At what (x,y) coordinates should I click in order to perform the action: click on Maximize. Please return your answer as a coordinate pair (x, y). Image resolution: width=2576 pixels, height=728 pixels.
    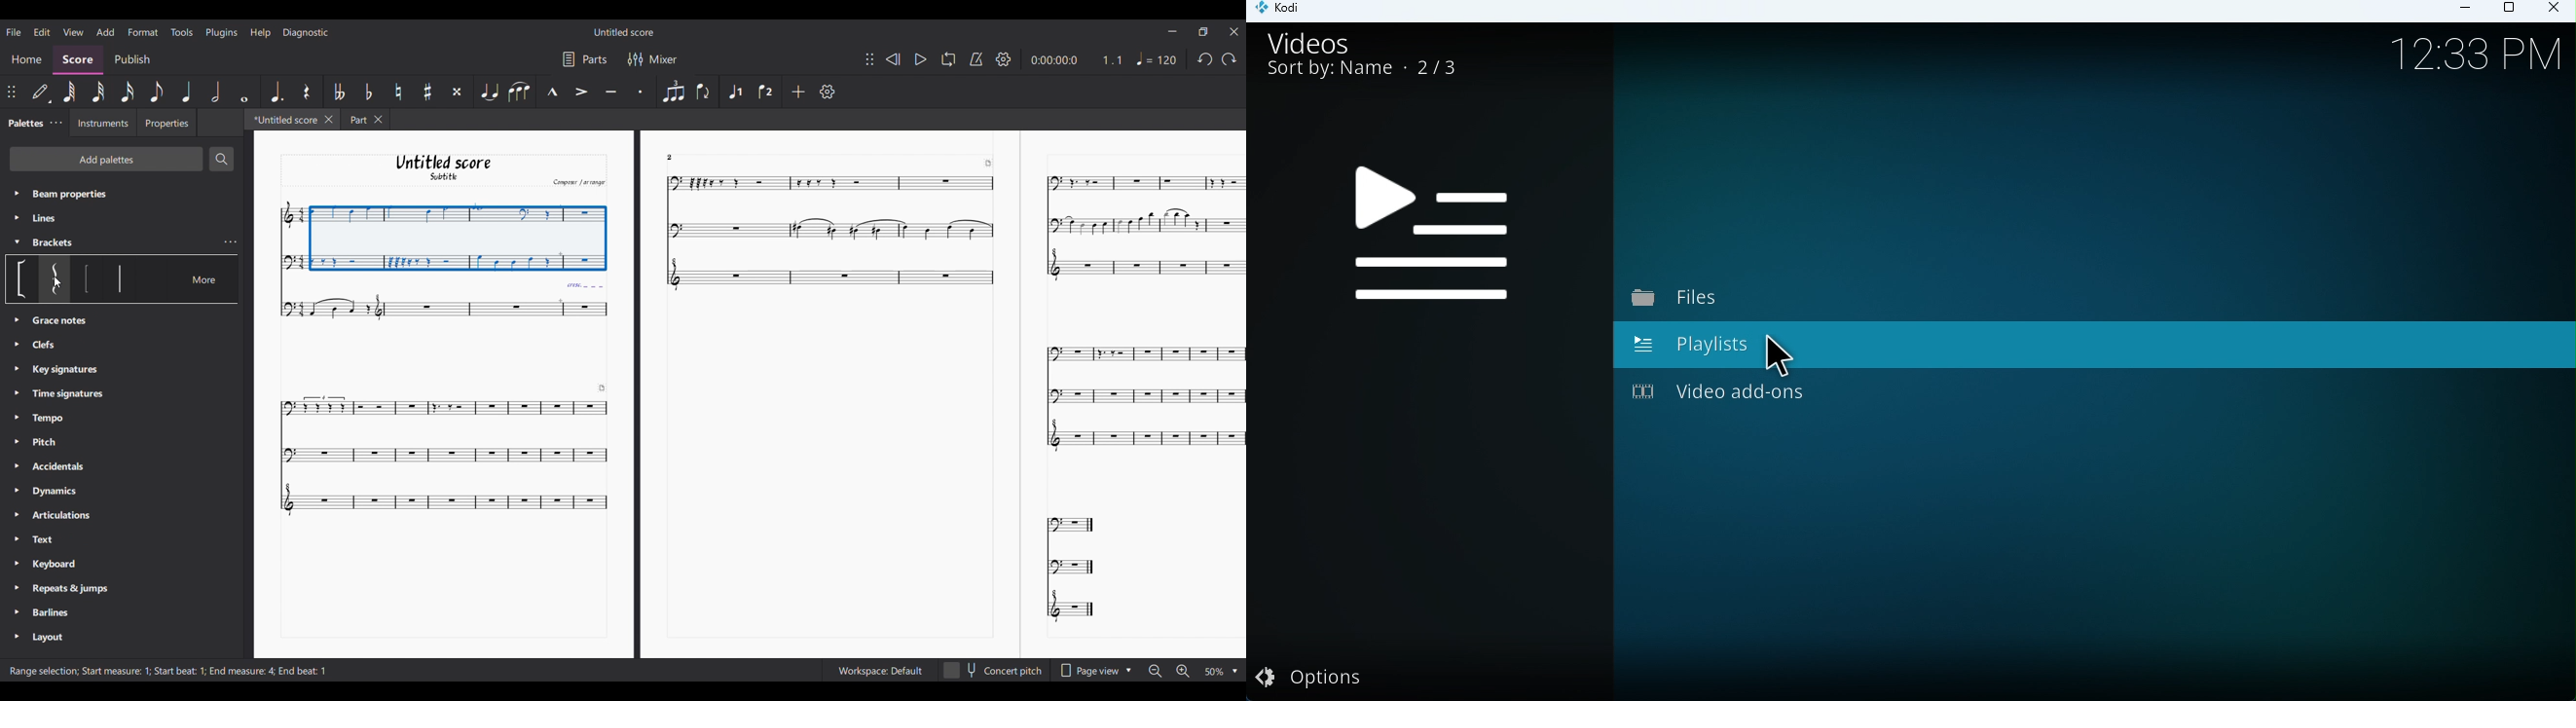
    Looking at the image, I should click on (1203, 33).